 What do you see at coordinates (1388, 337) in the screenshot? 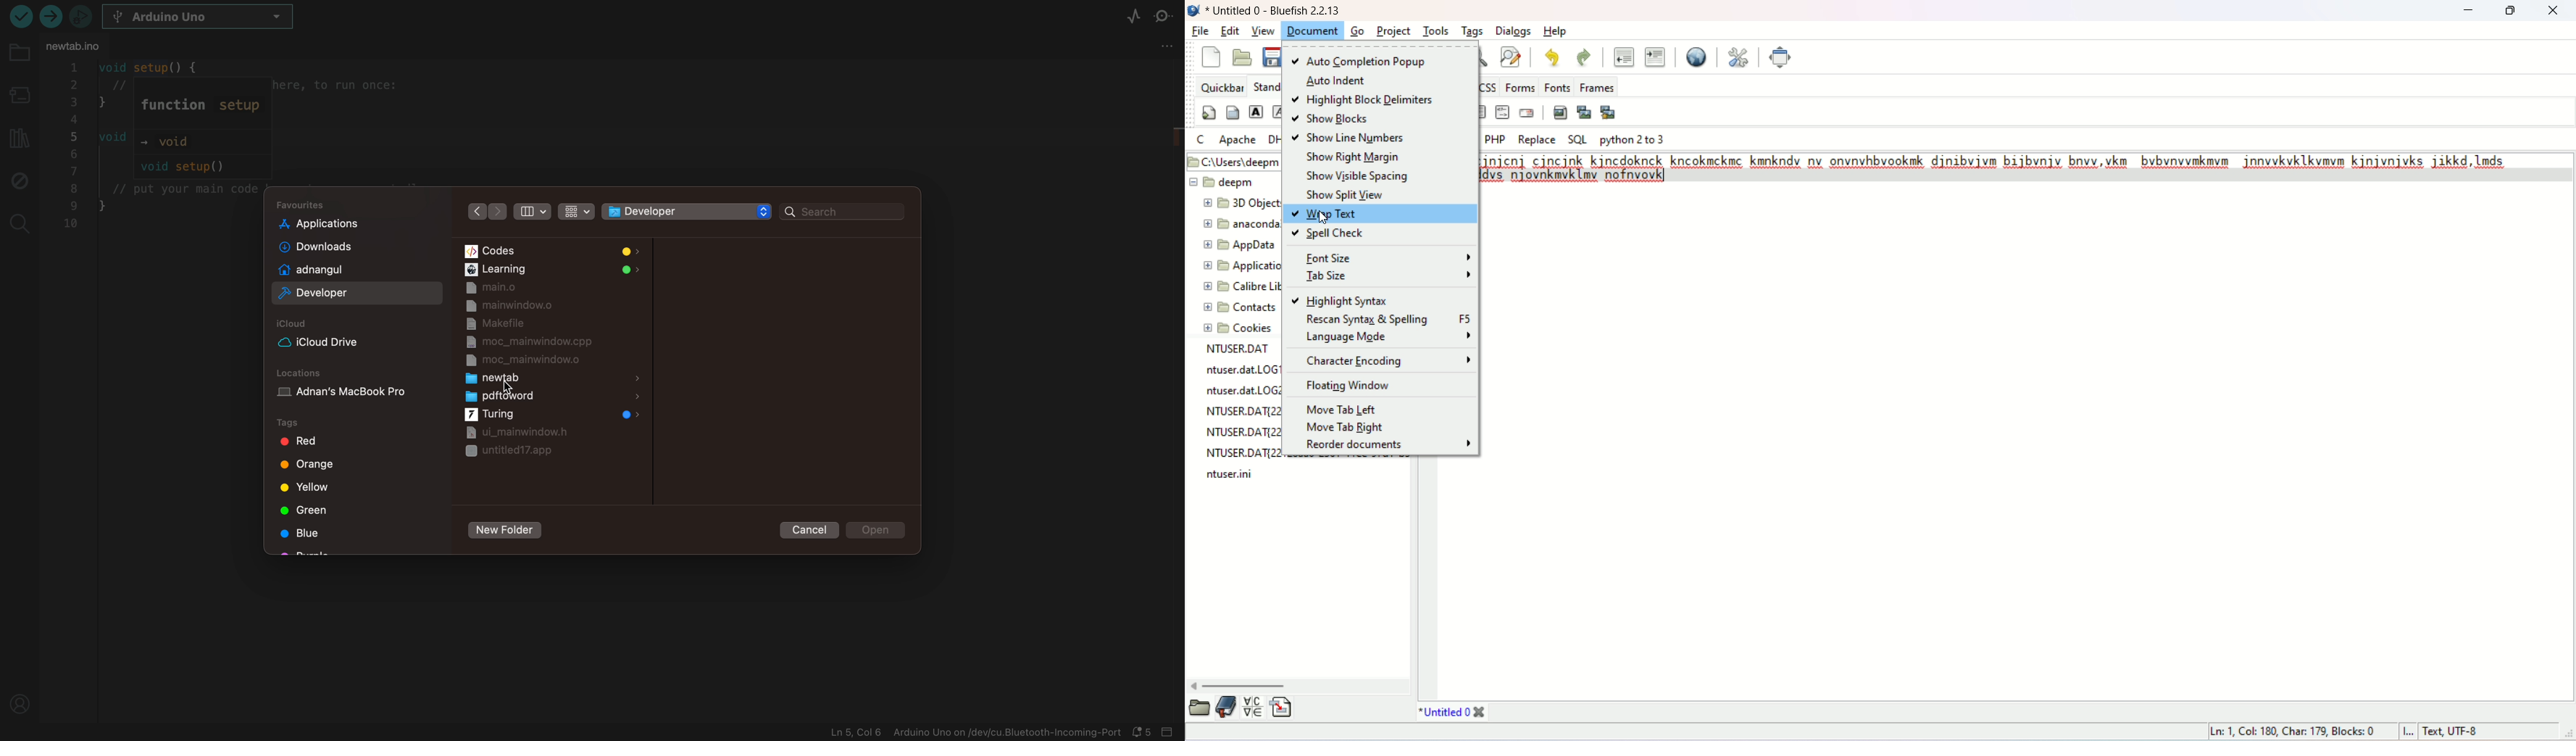
I see `language mode` at bounding box center [1388, 337].